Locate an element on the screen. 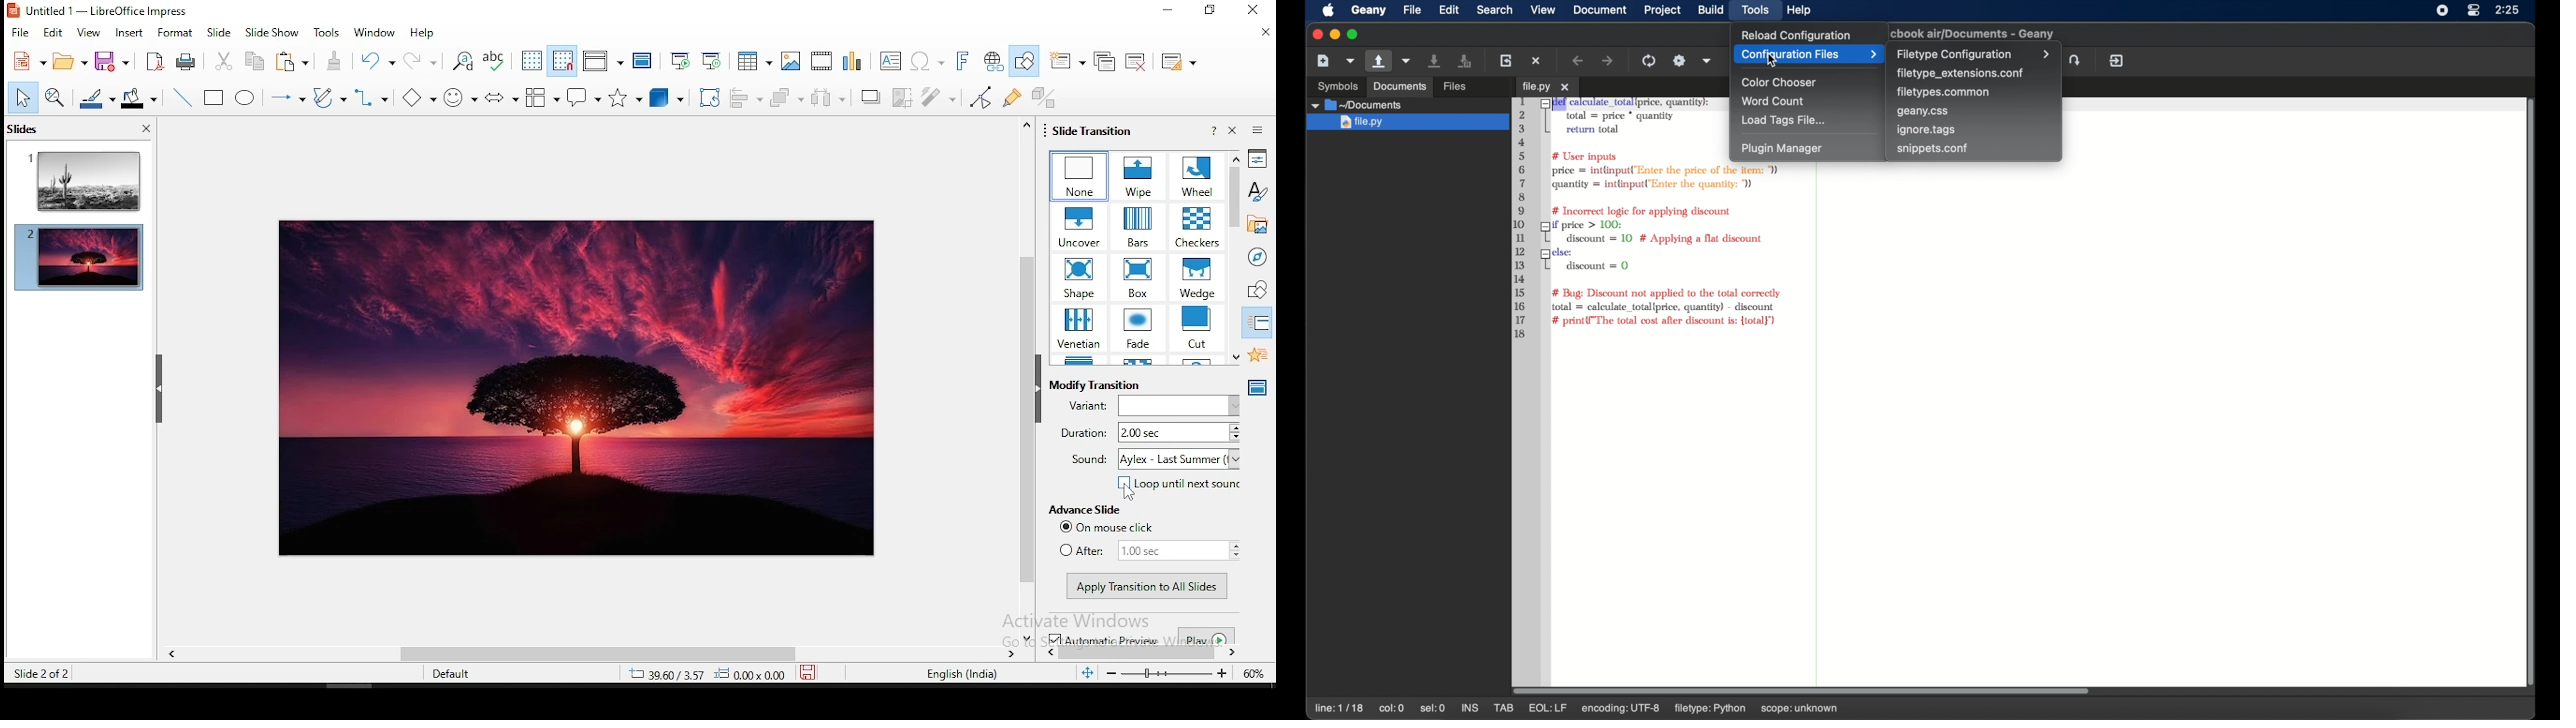  find and replace is located at coordinates (465, 61).